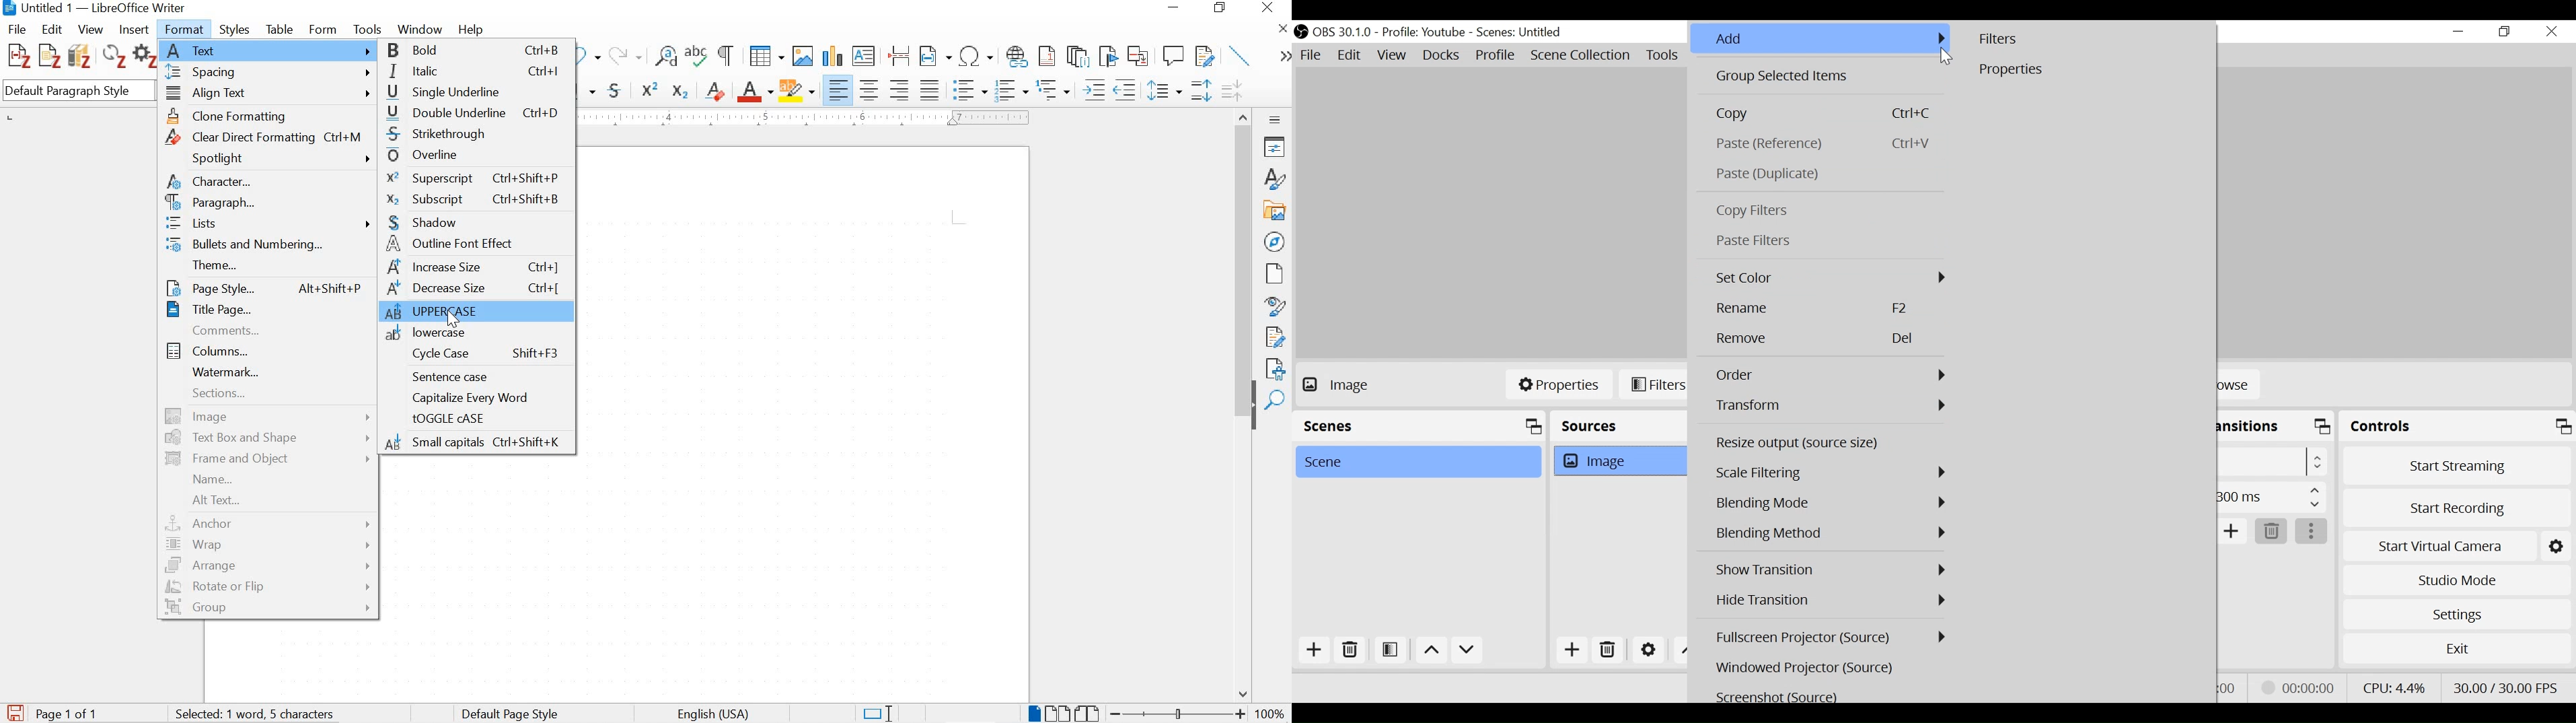 This screenshot has width=2576, height=728. What do you see at coordinates (17, 29) in the screenshot?
I see `file` at bounding box center [17, 29].